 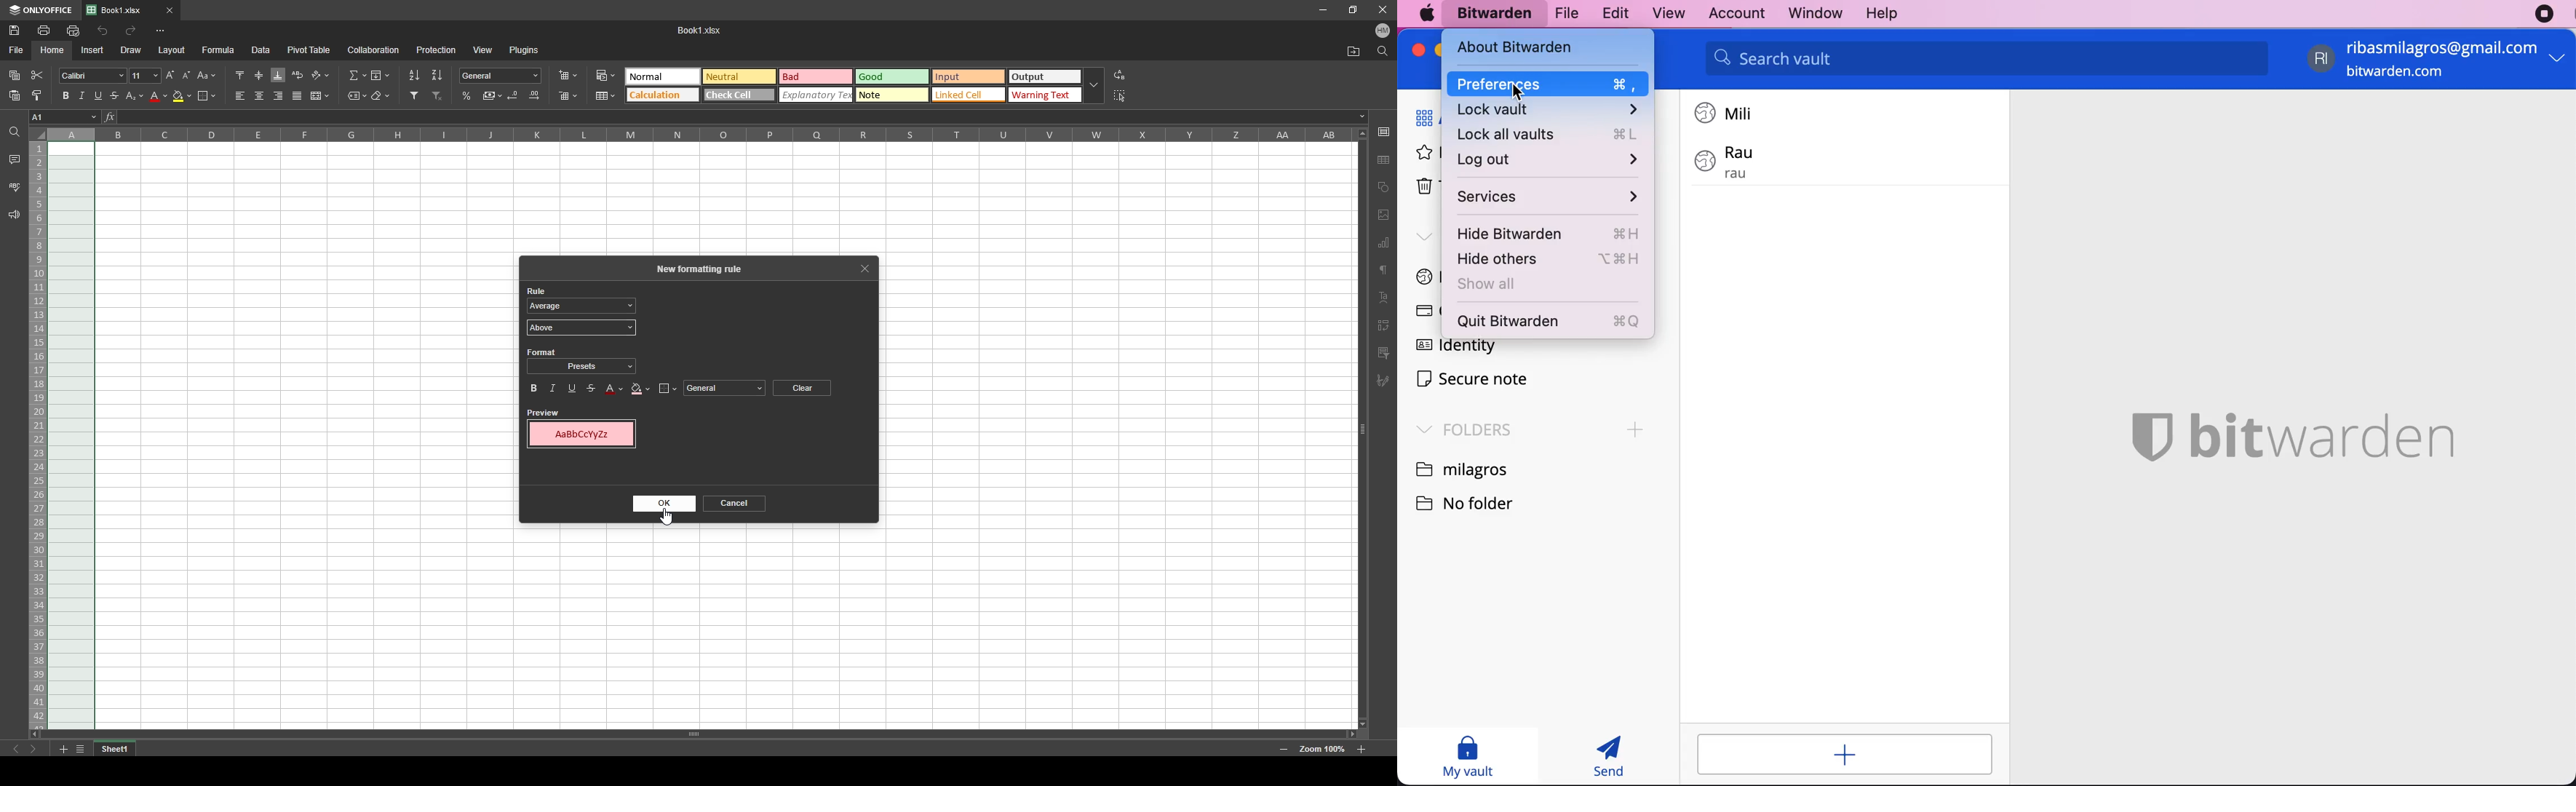 I want to click on chosen cell, so click(x=63, y=116).